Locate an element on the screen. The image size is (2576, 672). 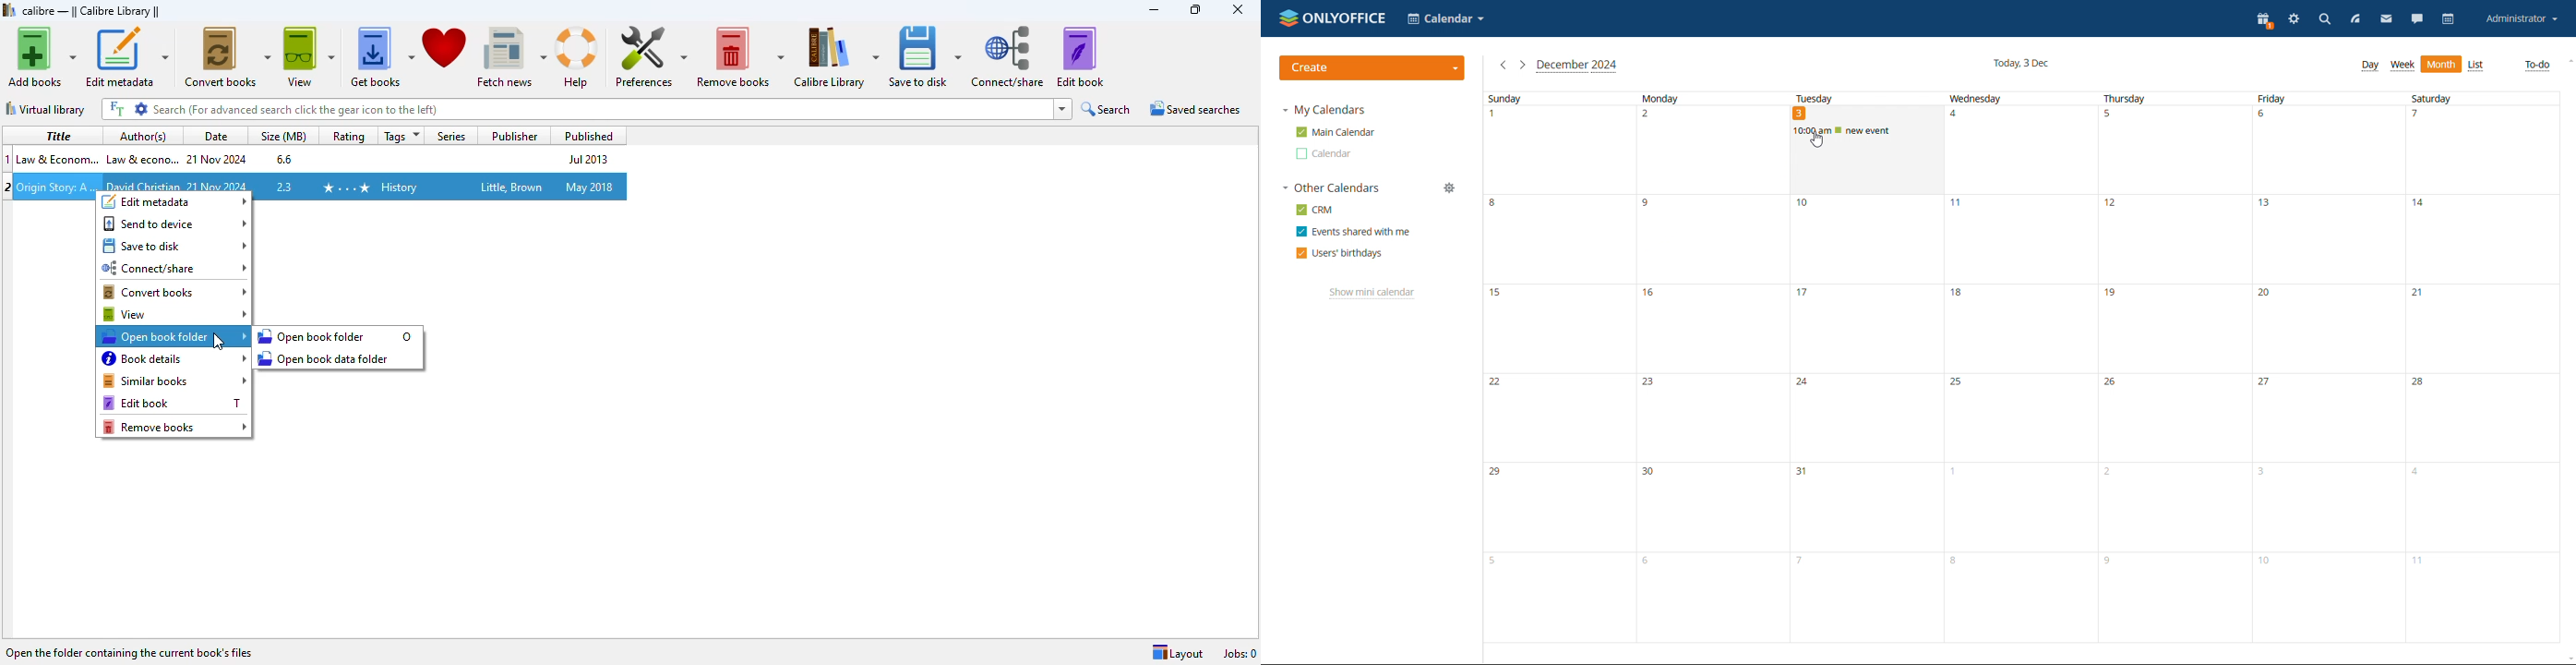
edit metadata is located at coordinates (126, 56).